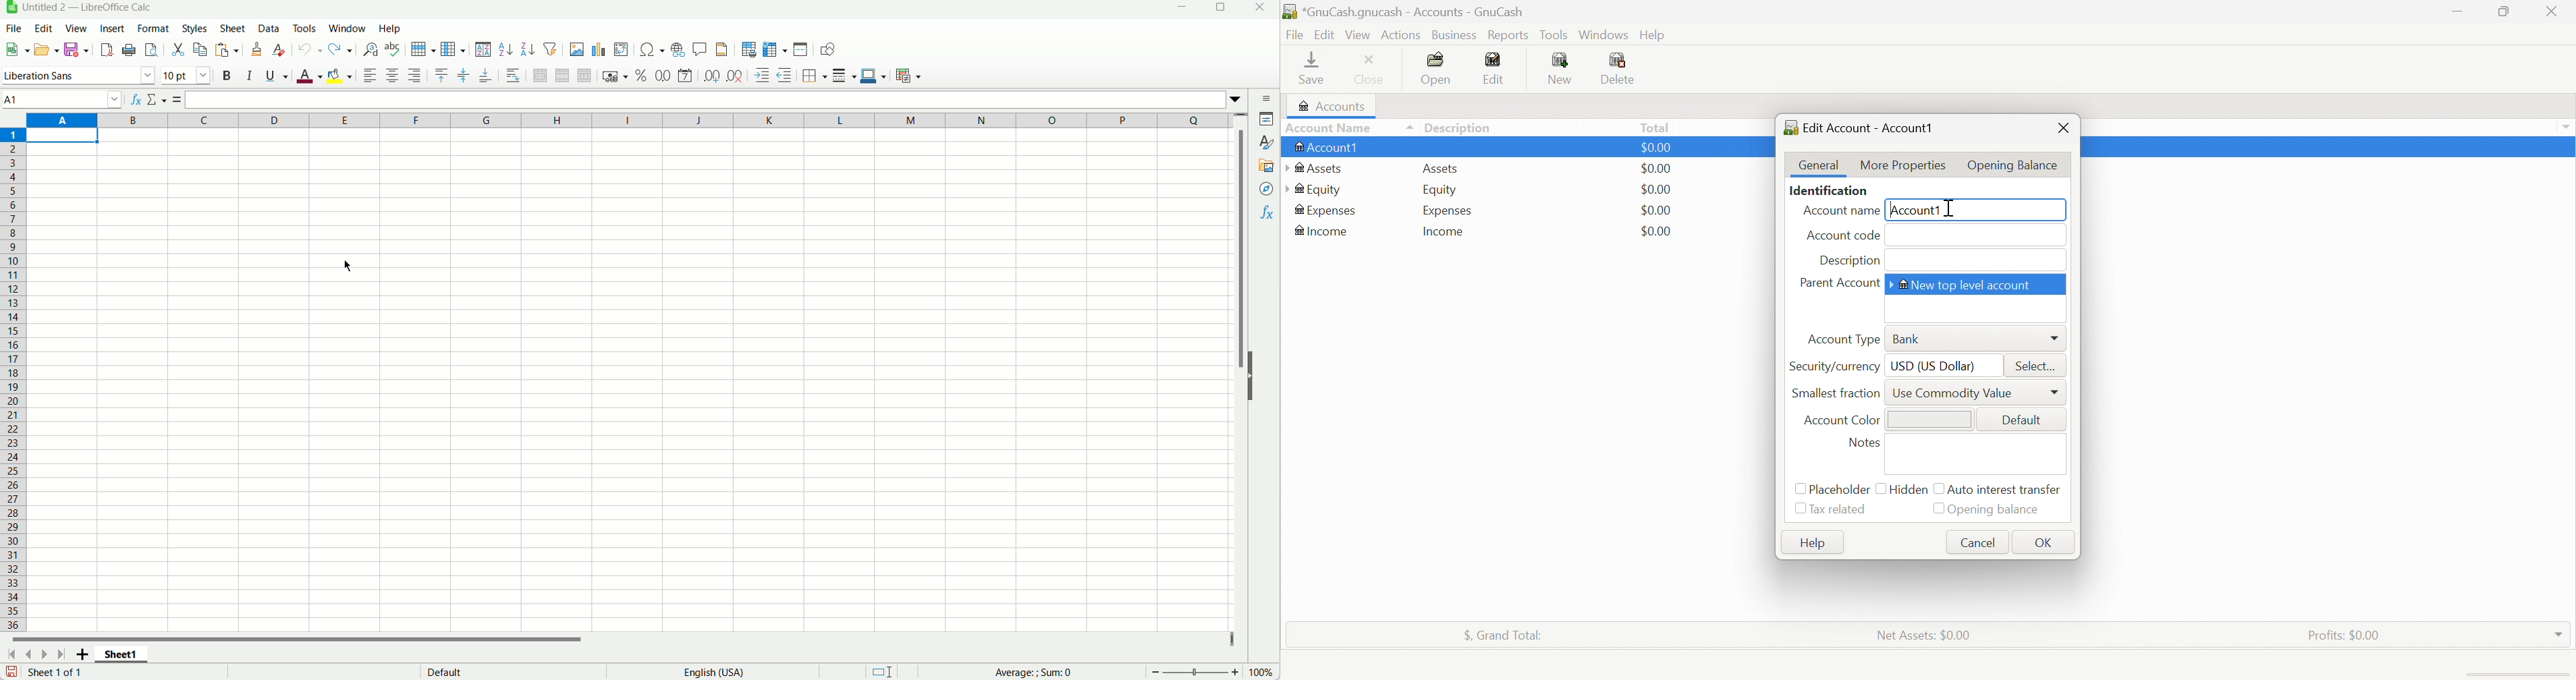  Describe the element at coordinates (599, 49) in the screenshot. I see `Insert chart` at that location.